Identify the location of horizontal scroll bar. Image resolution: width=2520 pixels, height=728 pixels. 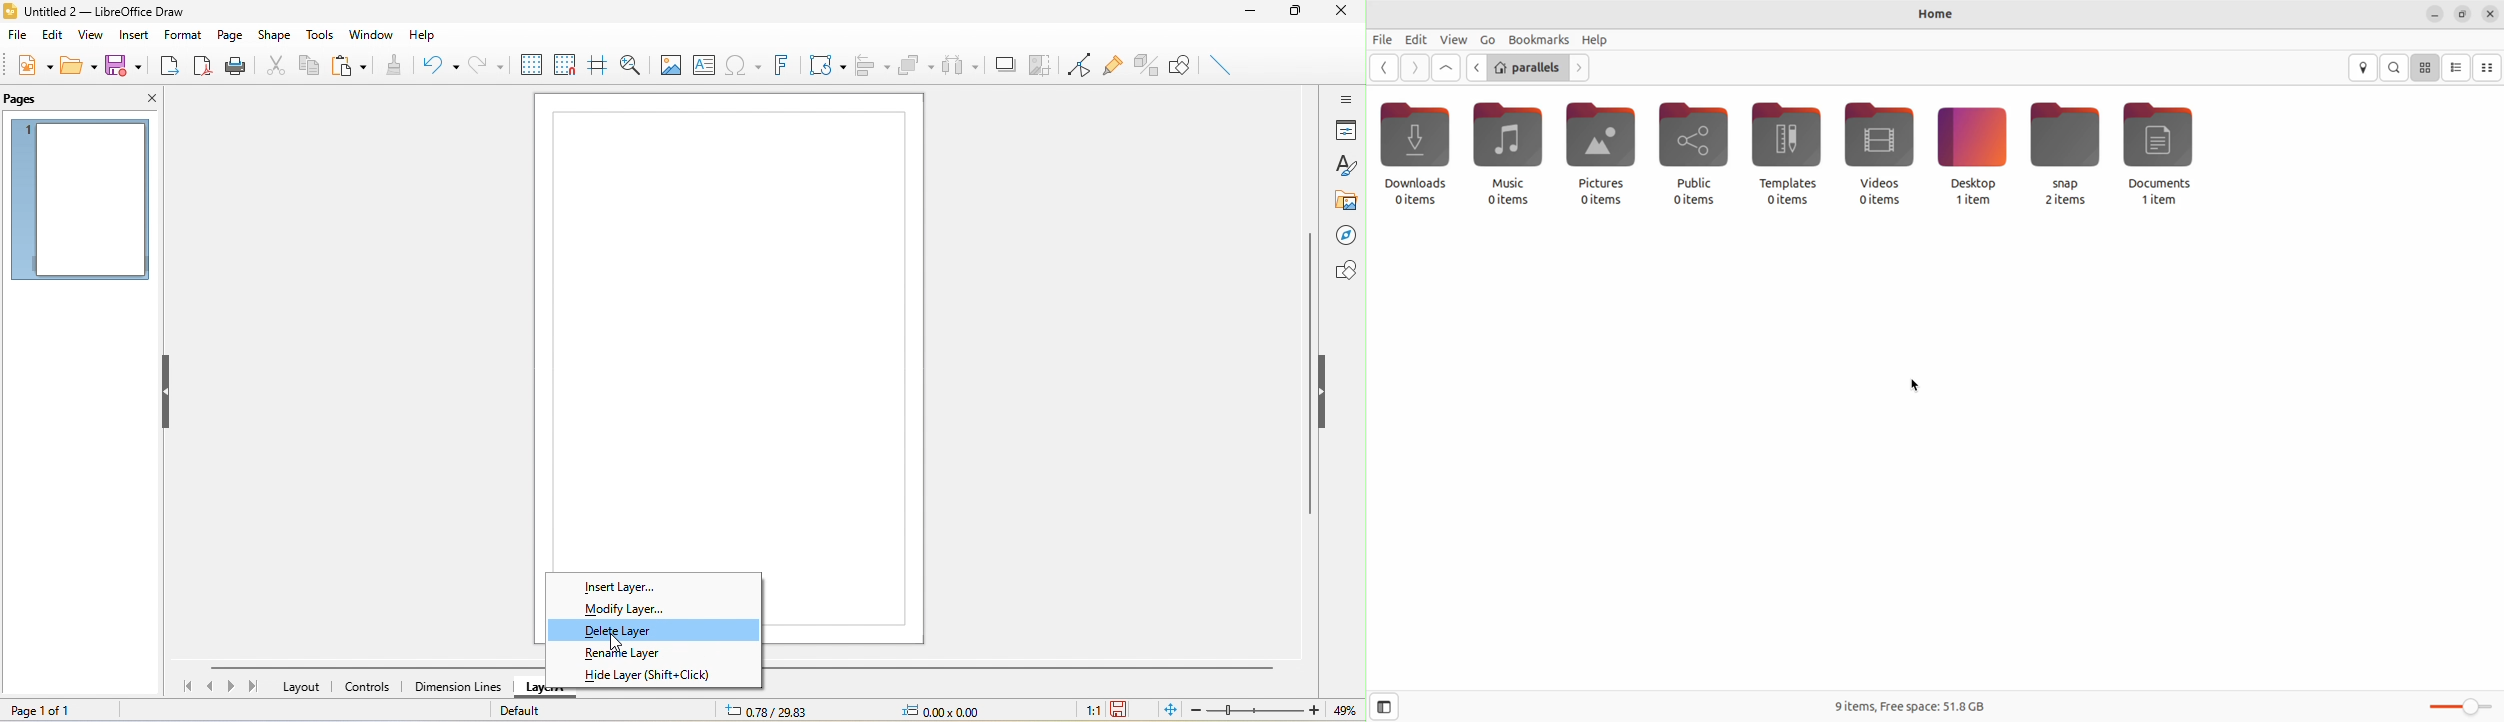
(371, 667).